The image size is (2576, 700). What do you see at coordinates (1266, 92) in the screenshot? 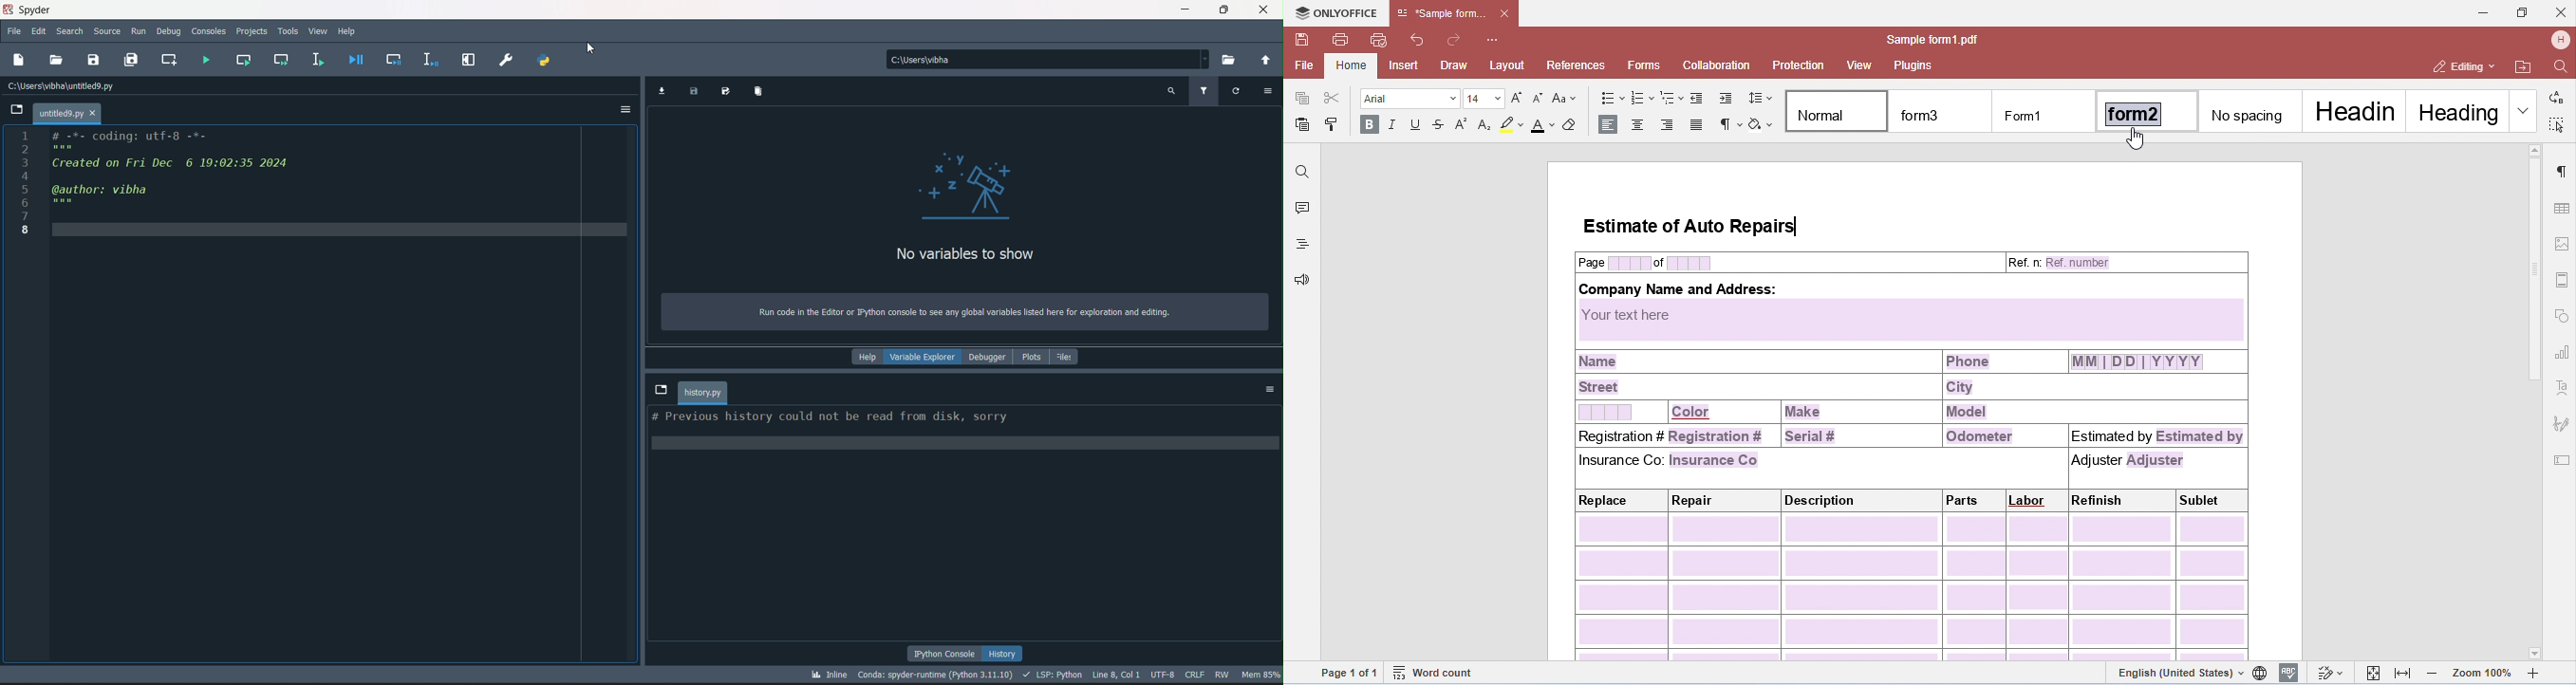
I see `options` at bounding box center [1266, 92].